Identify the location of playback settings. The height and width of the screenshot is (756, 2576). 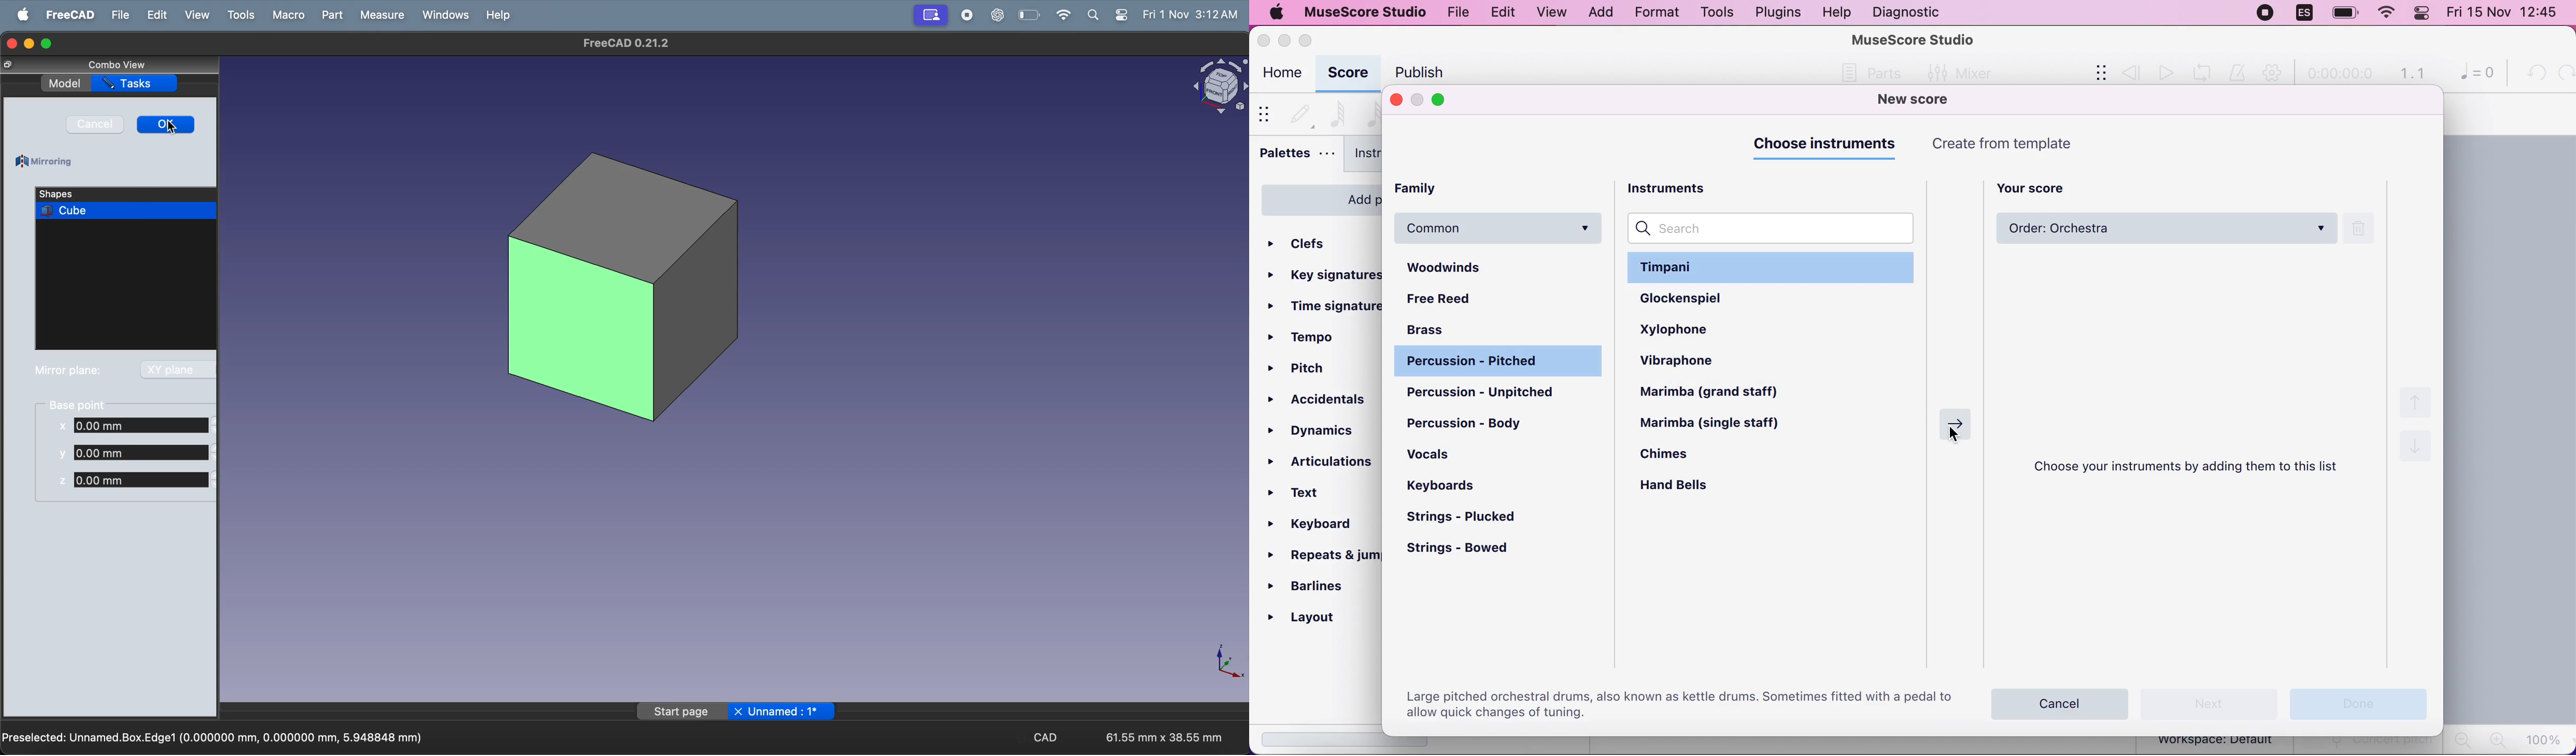
(2275, 74).